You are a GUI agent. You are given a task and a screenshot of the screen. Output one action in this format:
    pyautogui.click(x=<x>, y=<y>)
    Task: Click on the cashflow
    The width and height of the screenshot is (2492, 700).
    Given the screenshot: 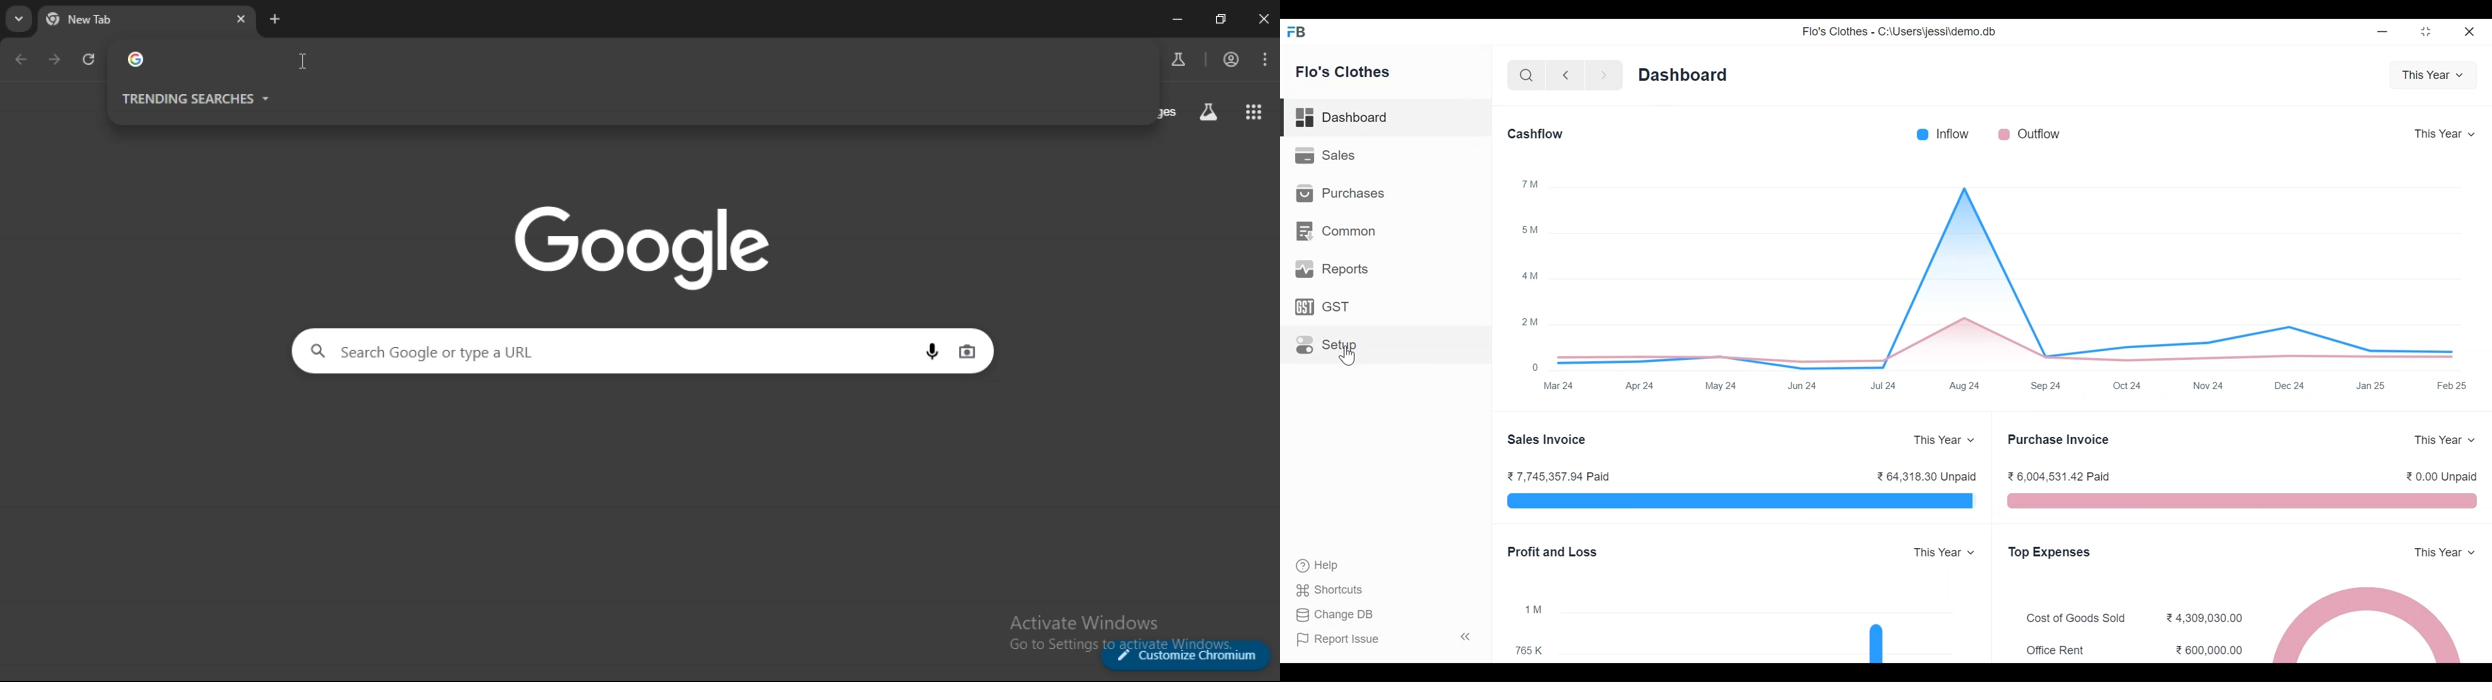 What is the action you would take?
    pyautogui.click(x=1536, y=134)
    